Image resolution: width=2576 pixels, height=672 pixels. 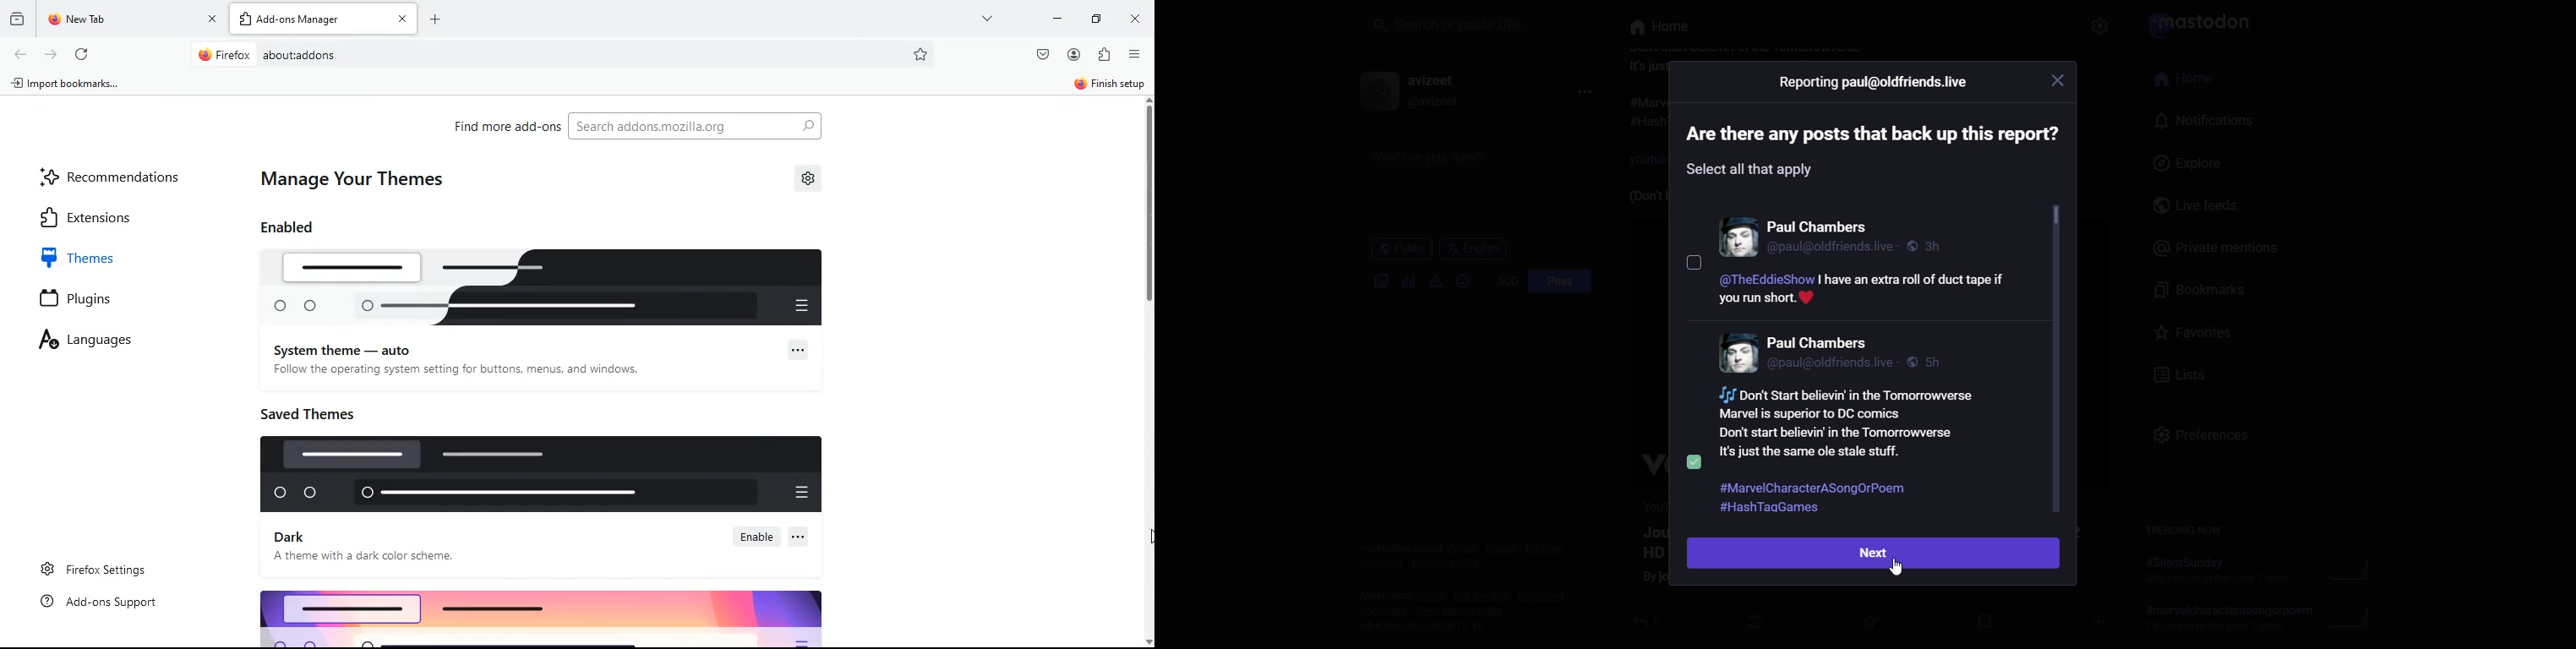 What do you see at coordinates (2191, 331) in the screenshot?
I see `favorites` at bounding box center [2191, 331].